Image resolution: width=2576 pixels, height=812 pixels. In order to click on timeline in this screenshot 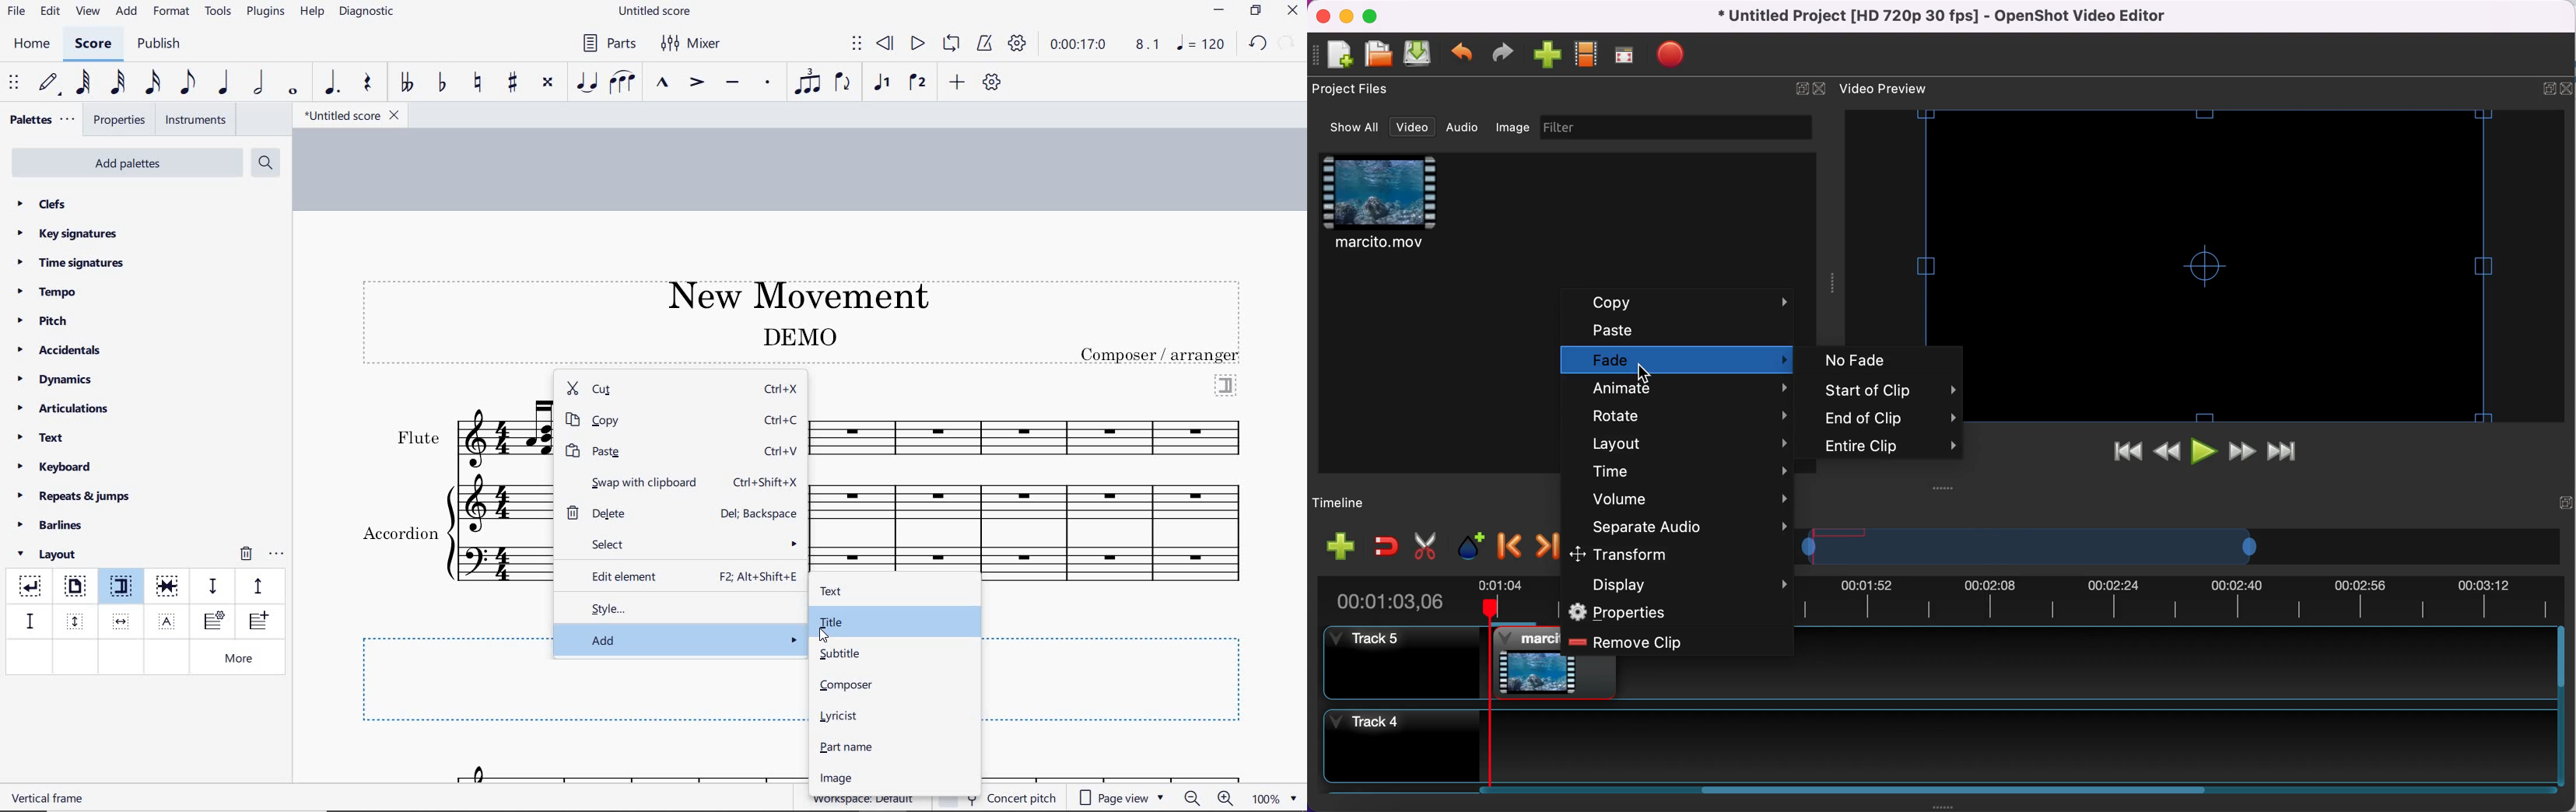, I will do `click(1356, 504)`.